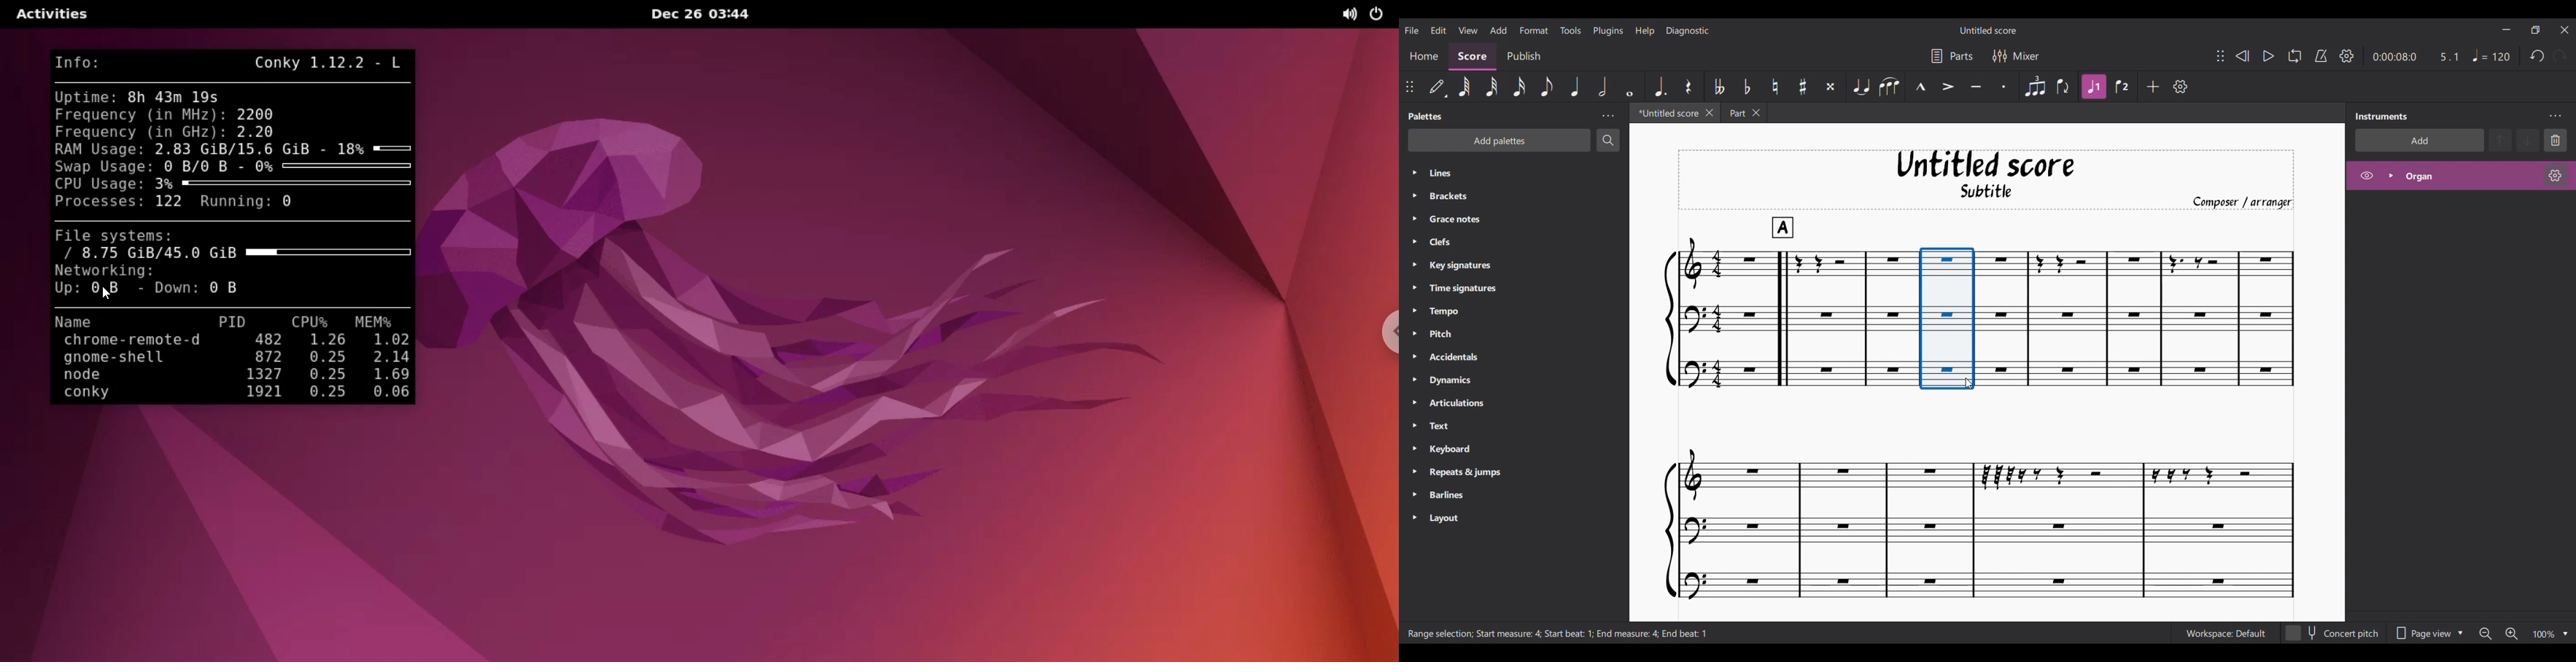  What do you see at coordinates (1491, 87) in the screenshot?
I see `32nd note` at bounding box center [1491, 87].